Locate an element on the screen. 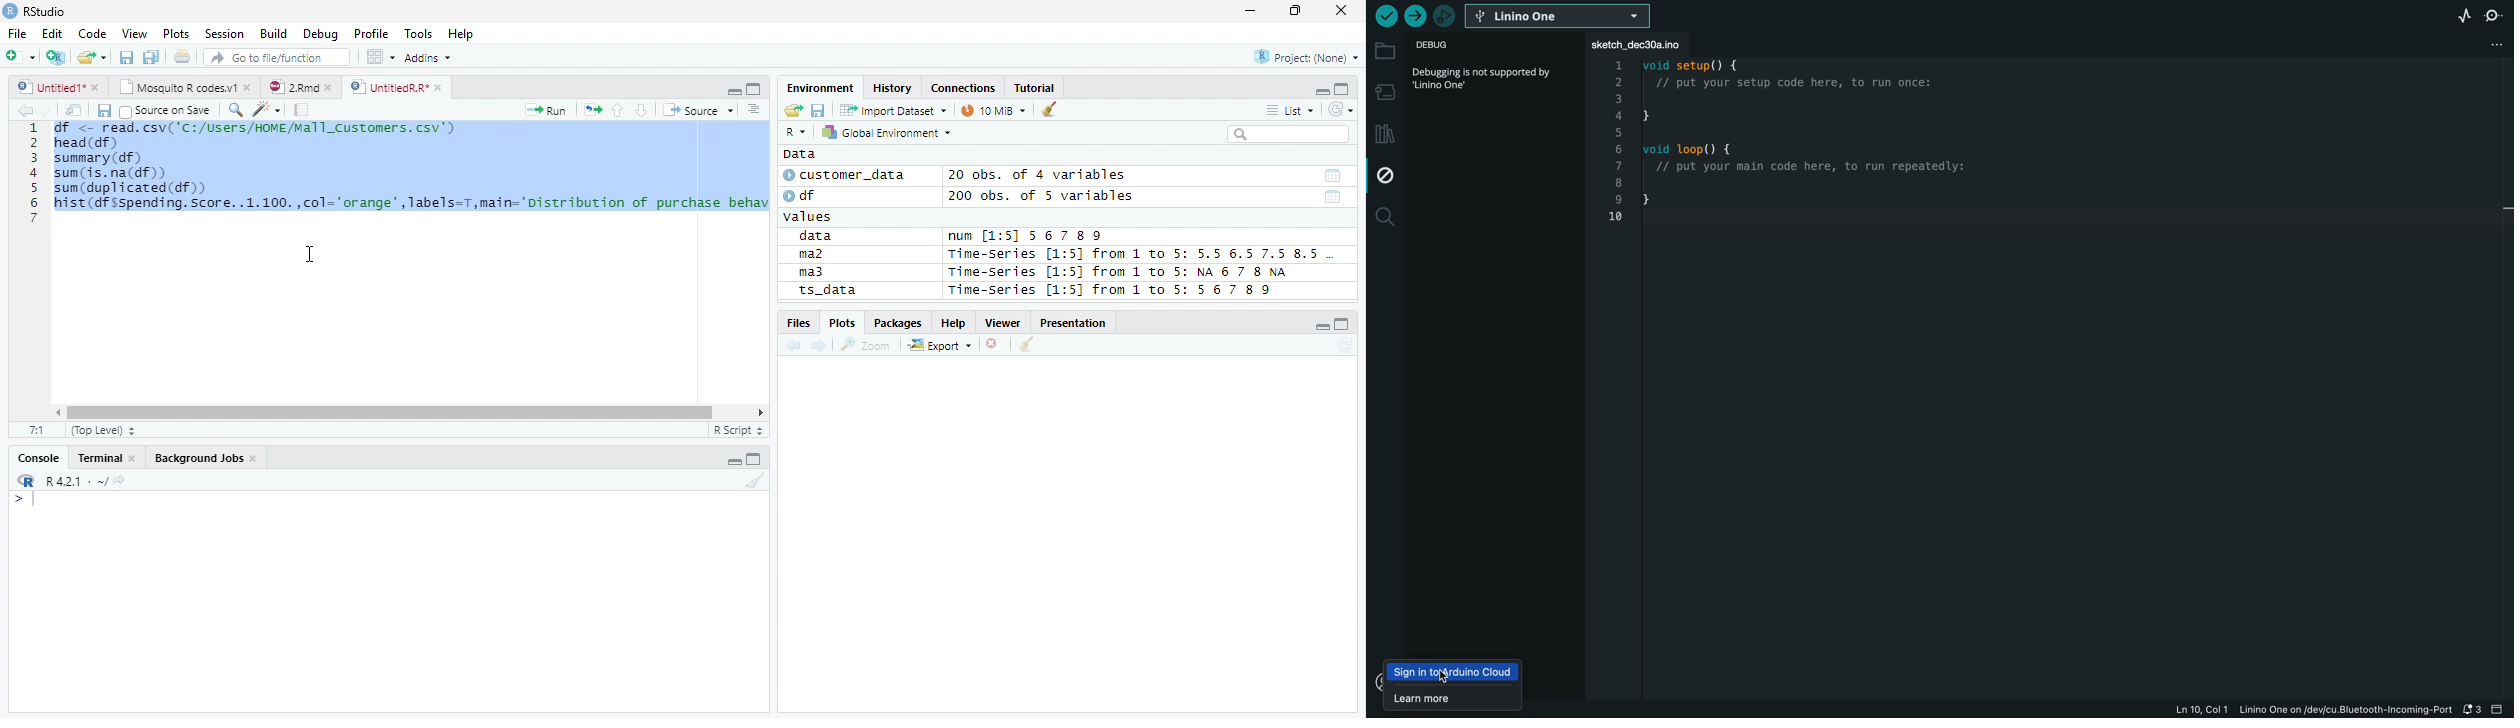  data is located at coordinates (819, 237).